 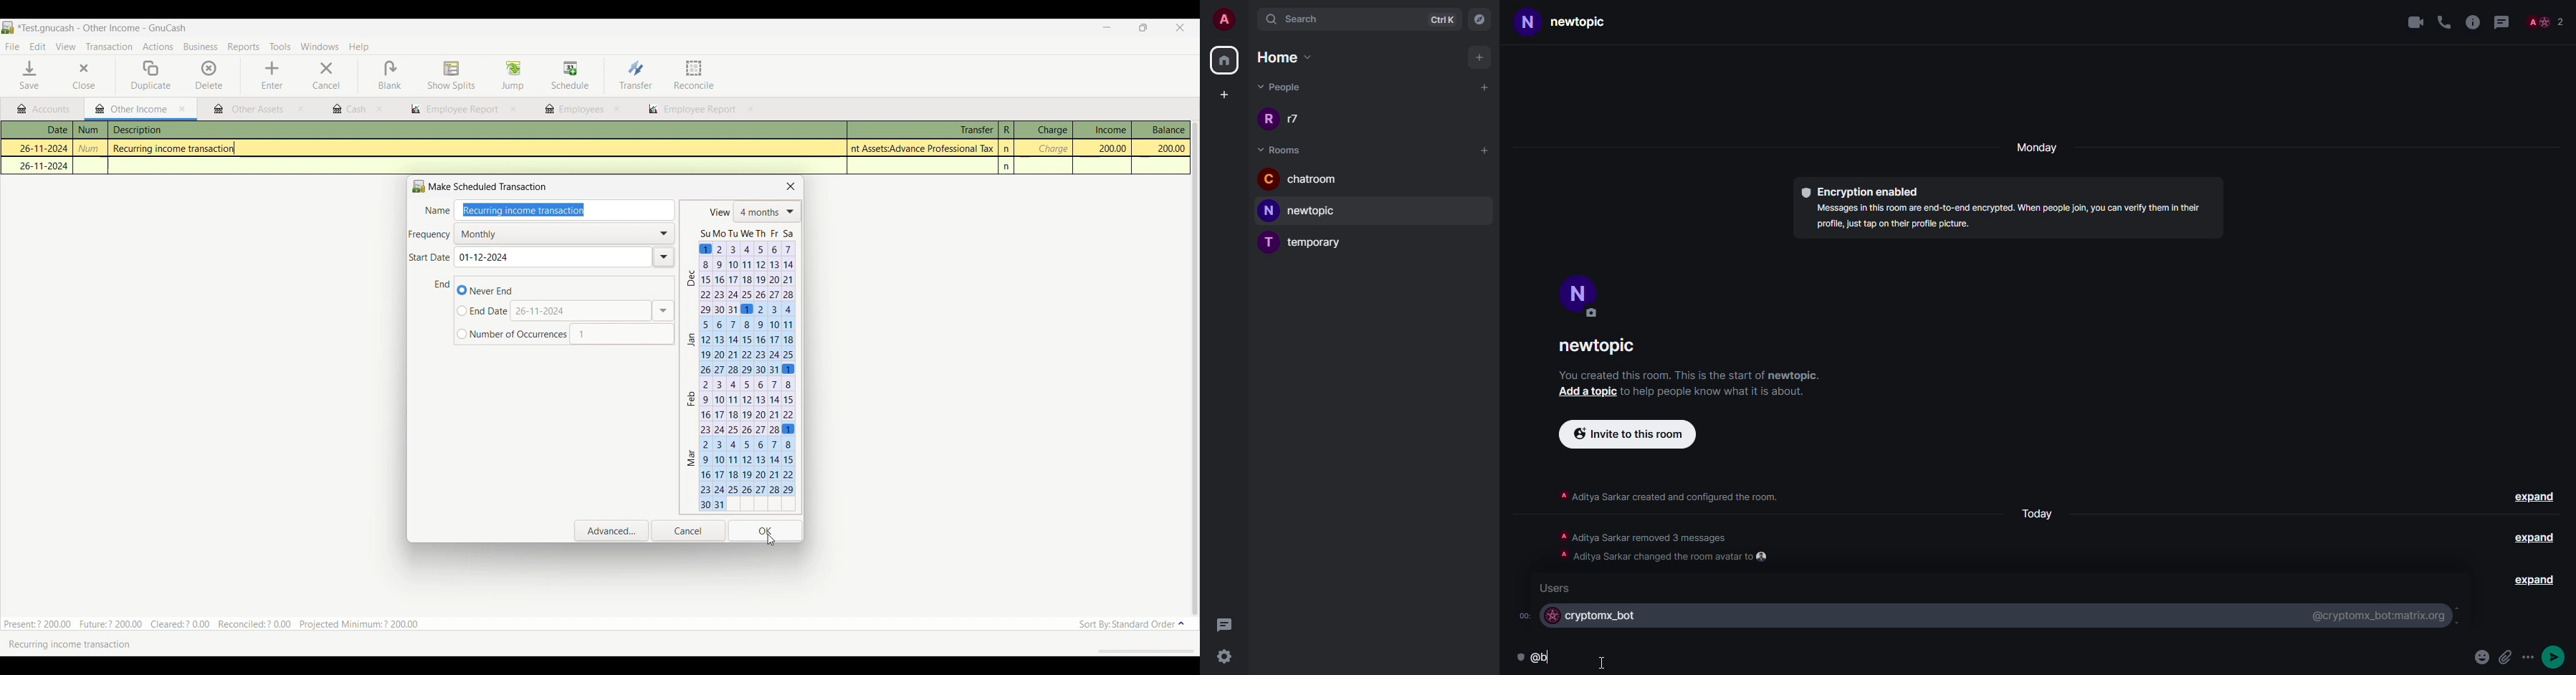 What do you see at coordinates (1583, 393) in the screenshot?
I see `add topic` at bounding box center [1583, 393].